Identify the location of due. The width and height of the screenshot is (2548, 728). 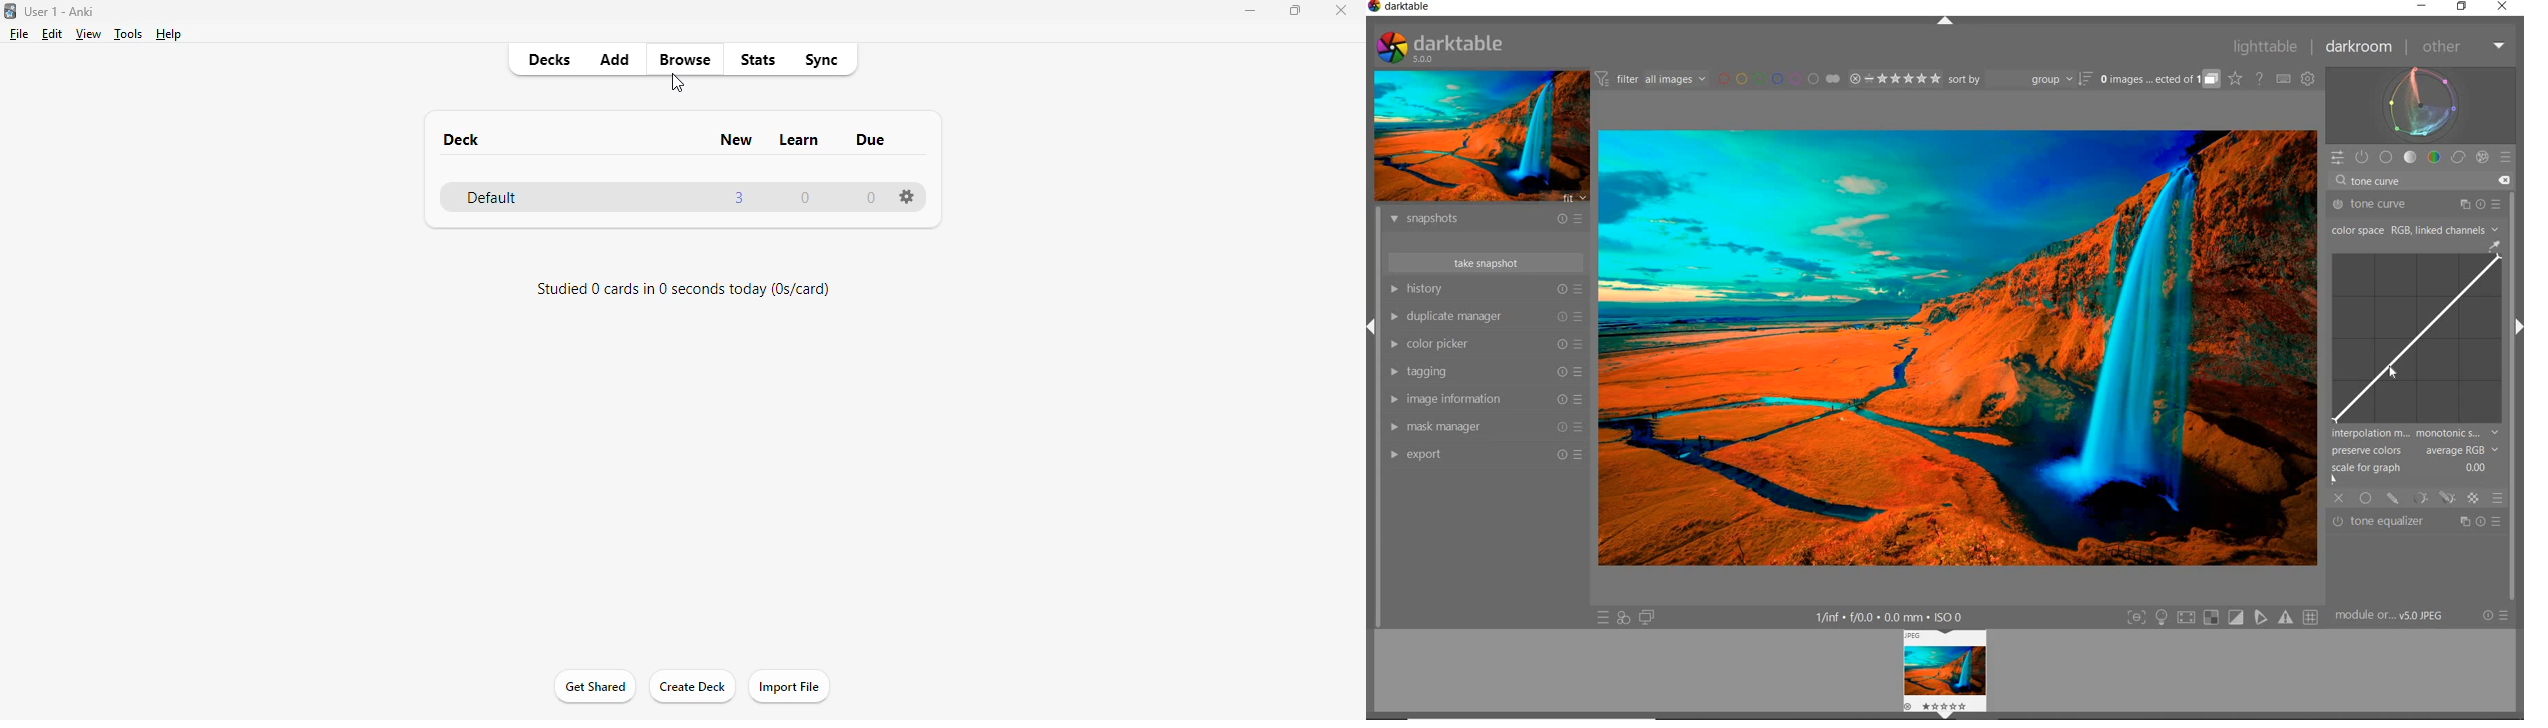
(872, 139).